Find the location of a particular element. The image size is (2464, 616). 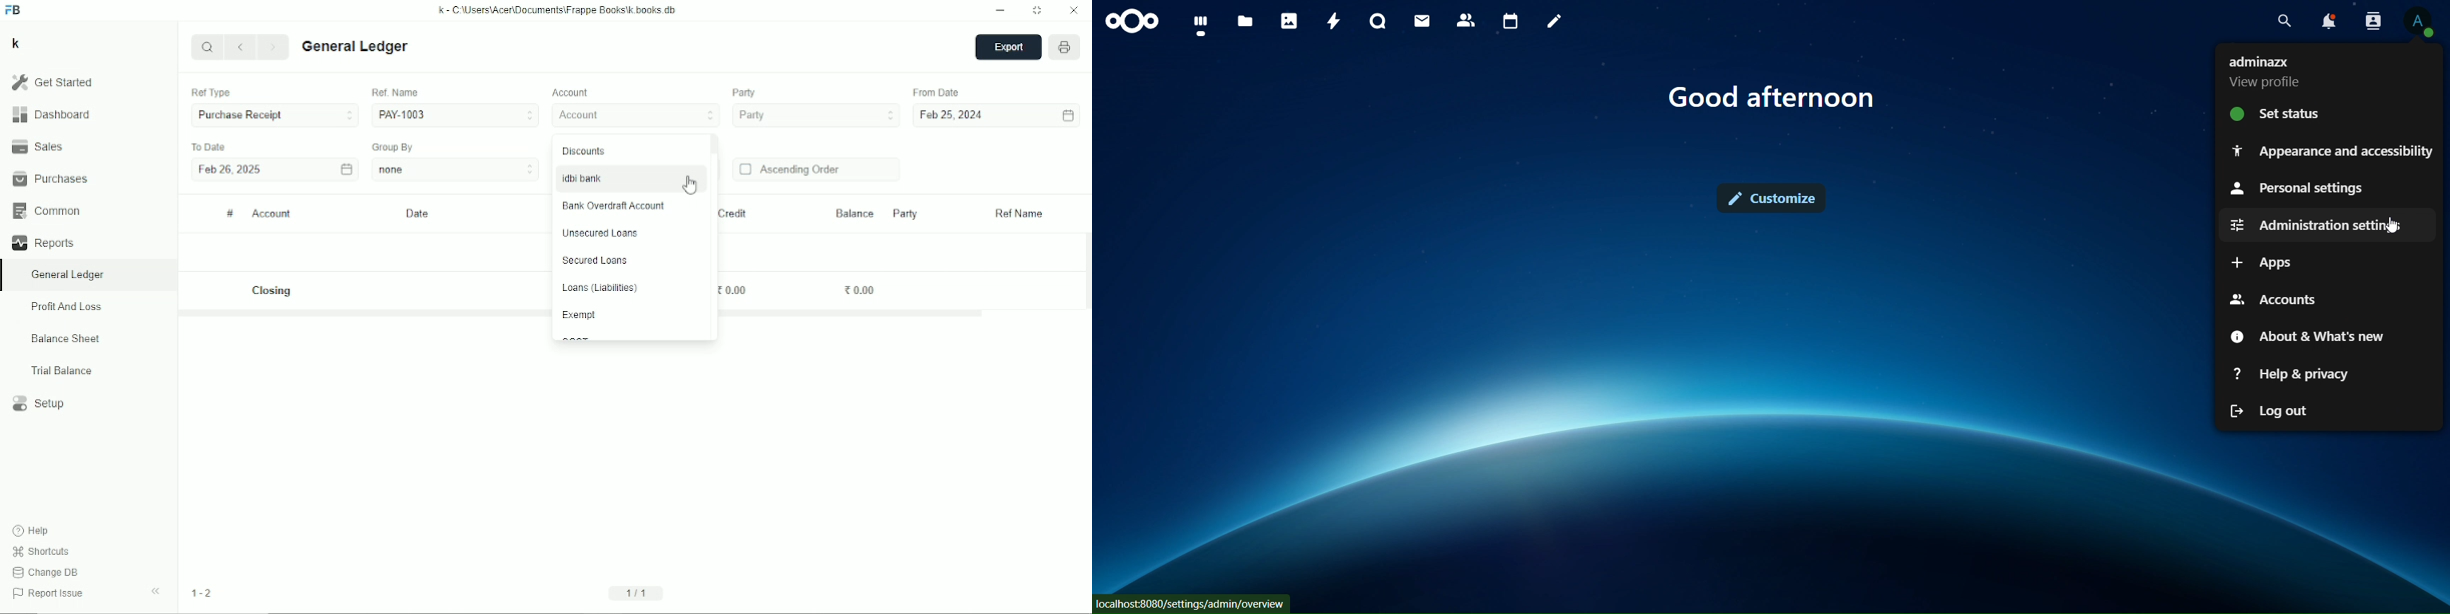

photos is located at coordinates (1287, 22).